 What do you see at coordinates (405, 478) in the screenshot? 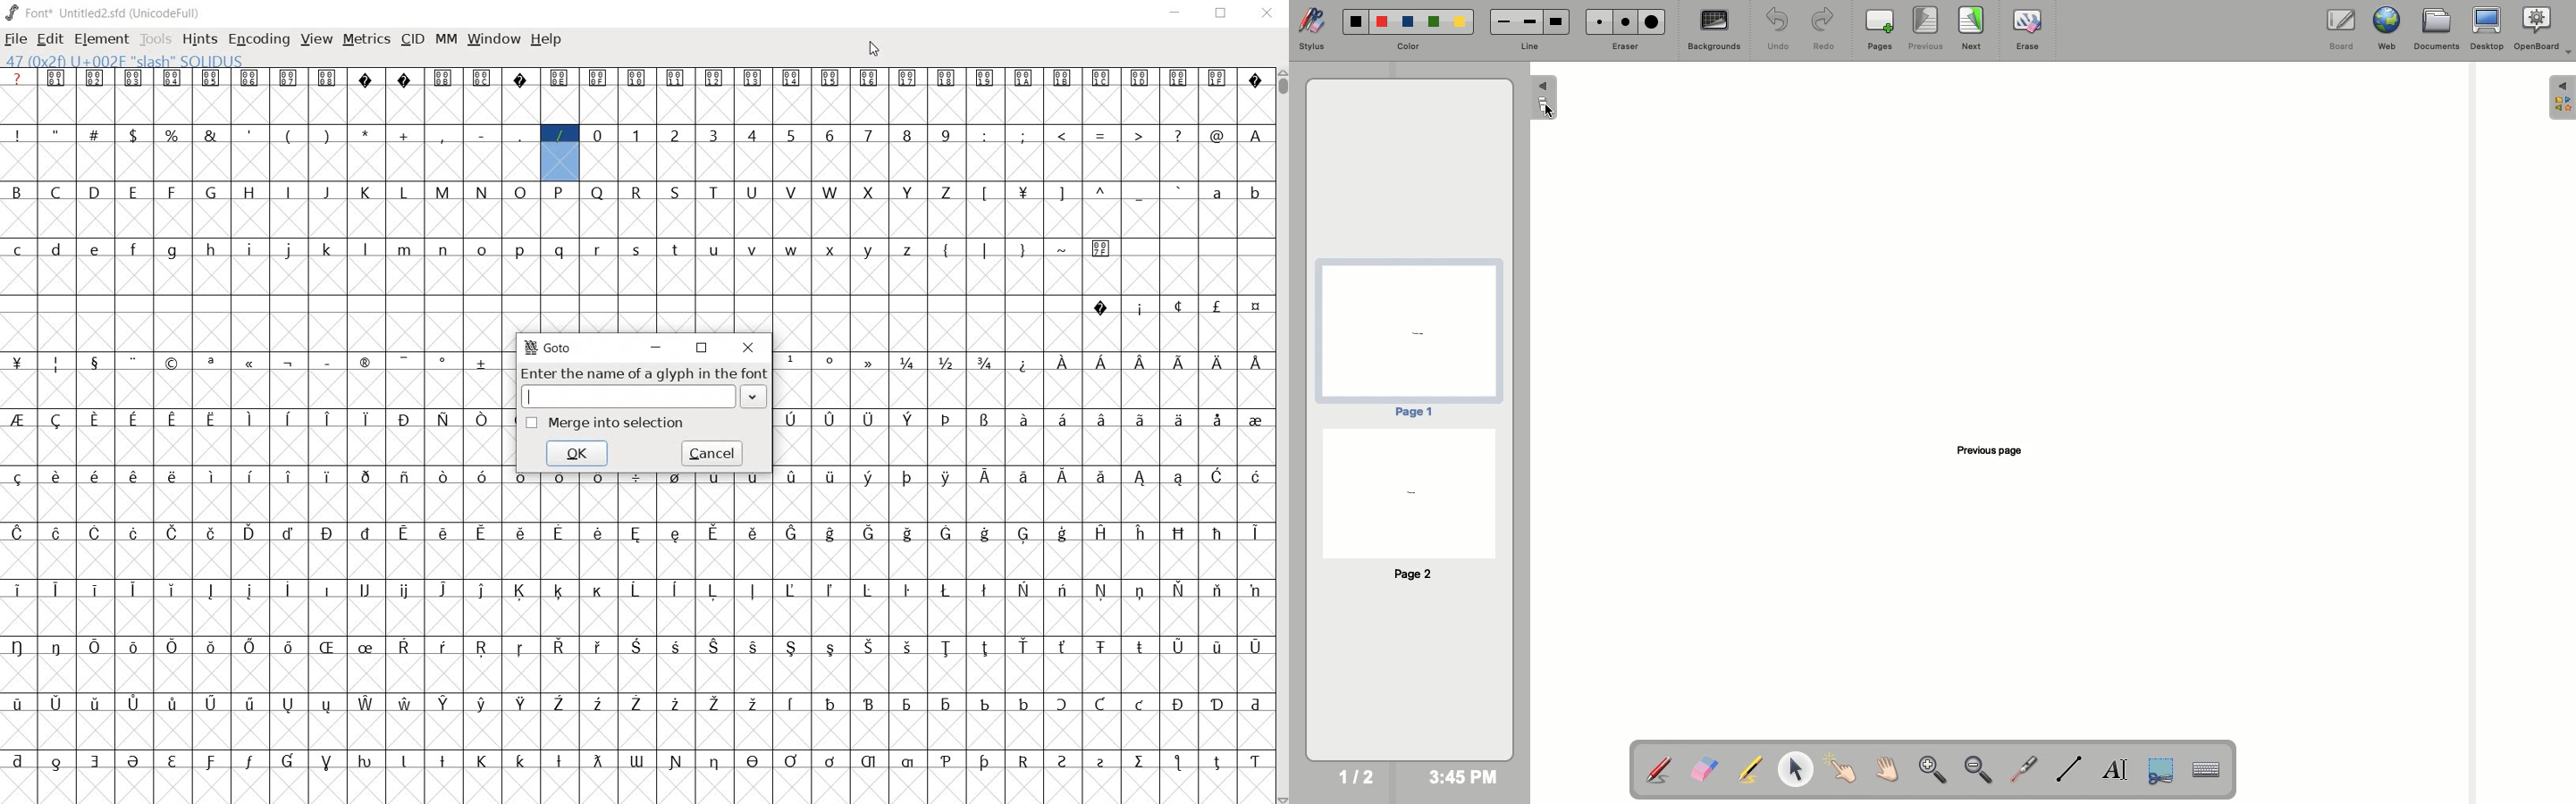
I see `glyph` at bounding box center [405, 478].